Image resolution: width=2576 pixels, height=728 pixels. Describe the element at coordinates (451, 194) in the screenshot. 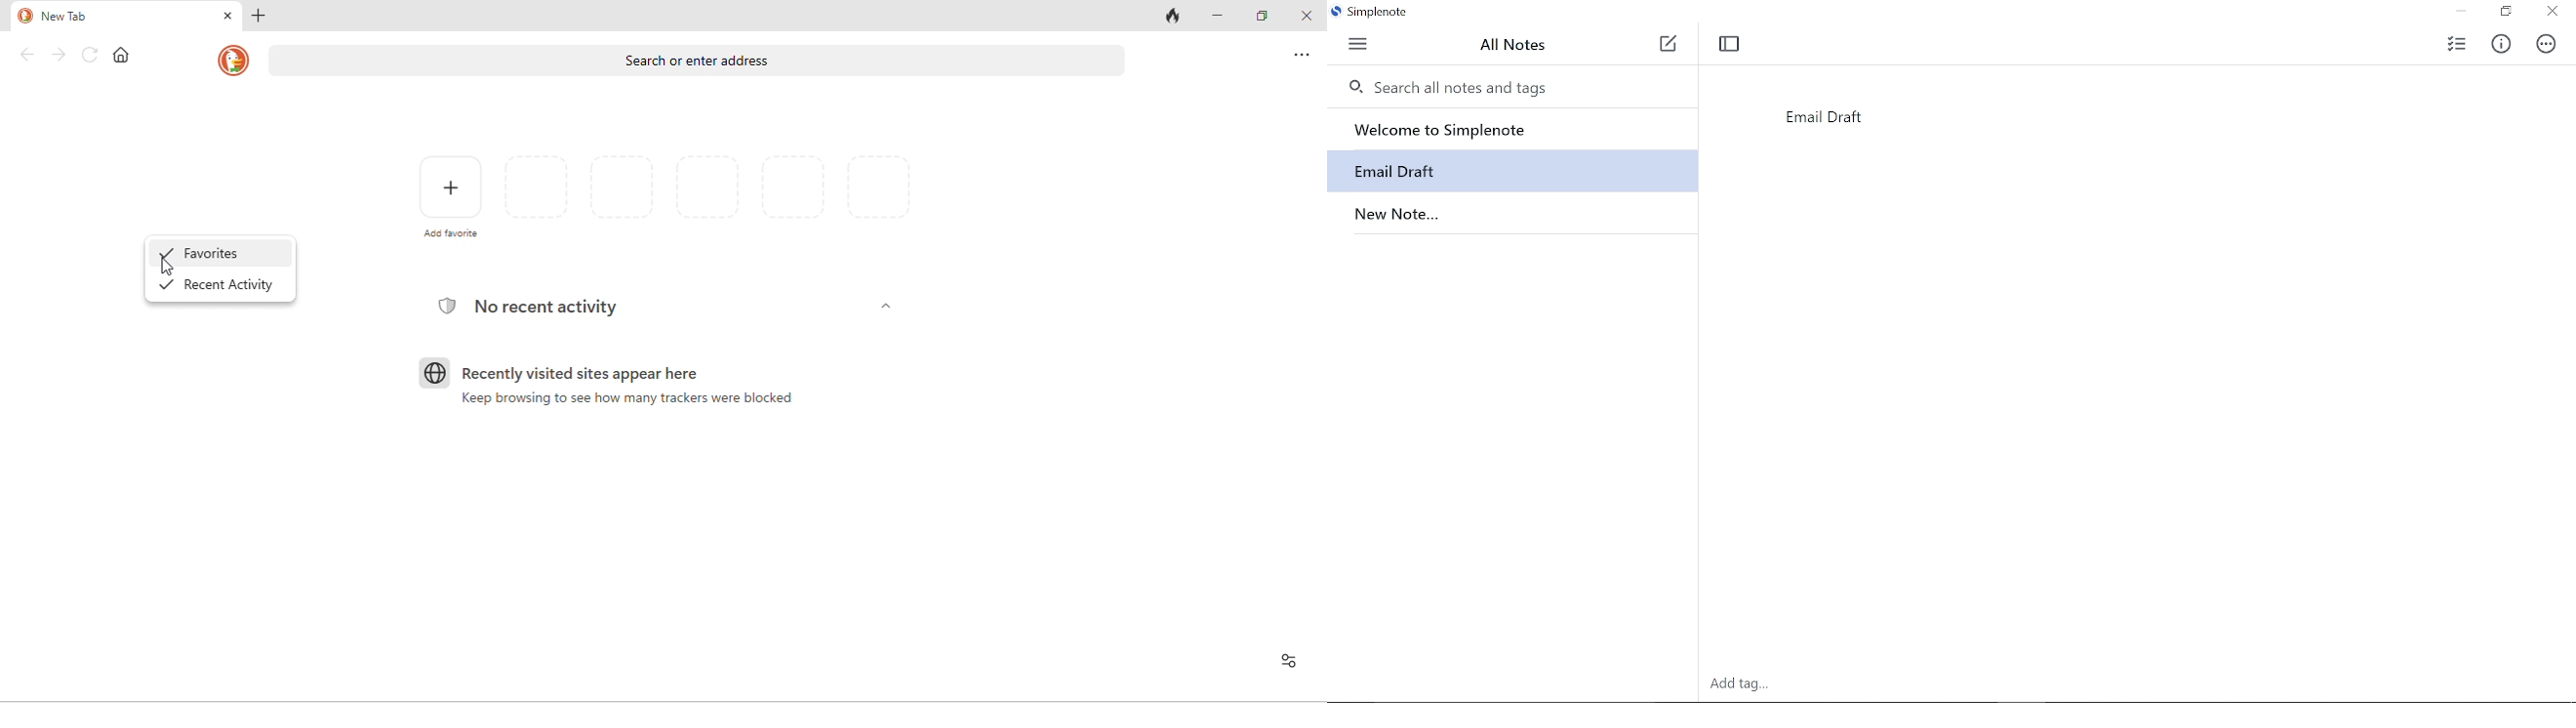

I see `add favorite` at that location.